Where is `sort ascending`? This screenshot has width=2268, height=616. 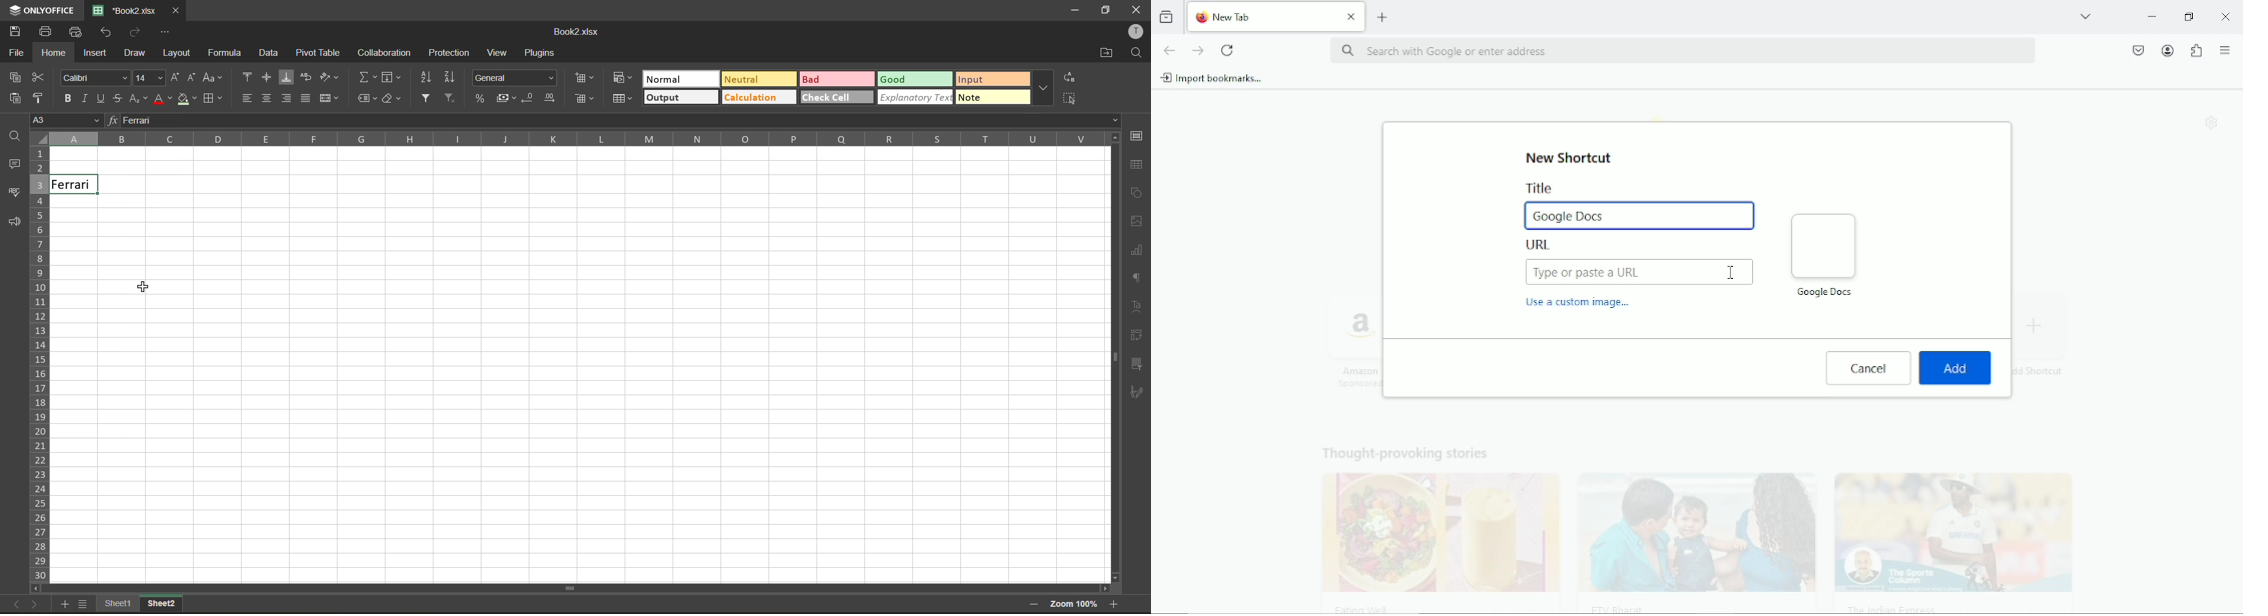 sort ascending is located at coordinates (425, 79).